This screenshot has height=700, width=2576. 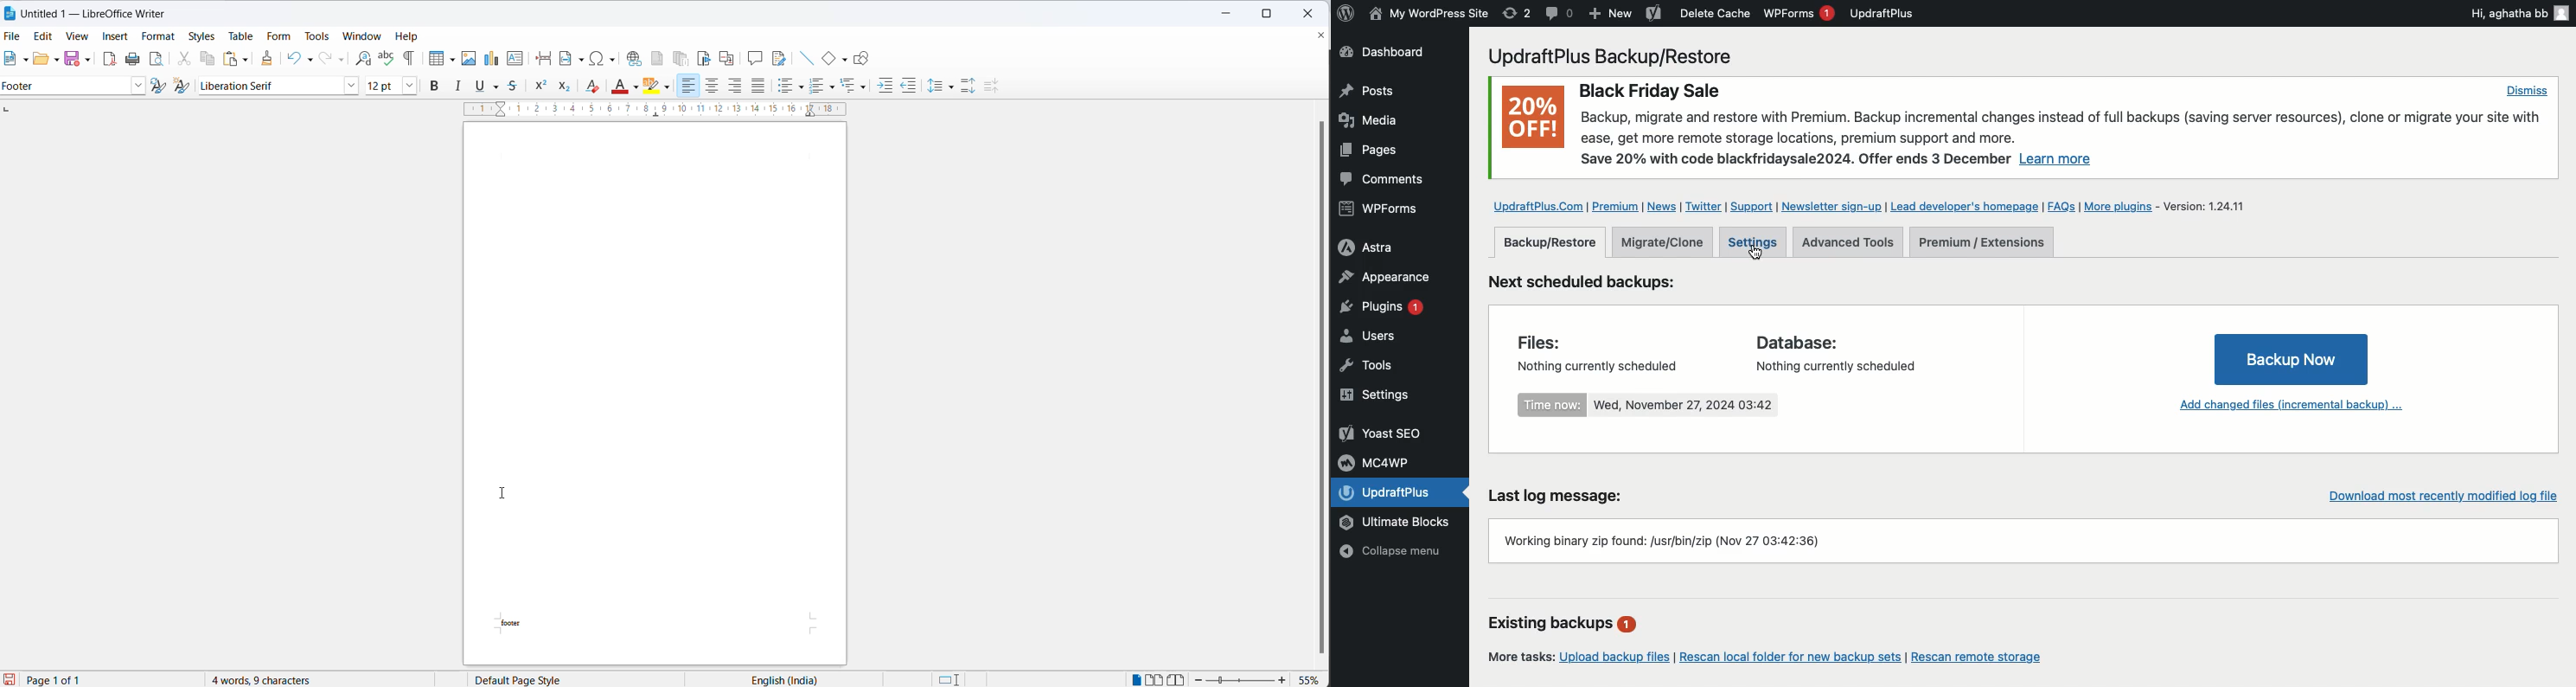 What do you see at coordinates (778, 57) in the screenshot?
I see `show track changes functions` at bounding box center [778, 57].